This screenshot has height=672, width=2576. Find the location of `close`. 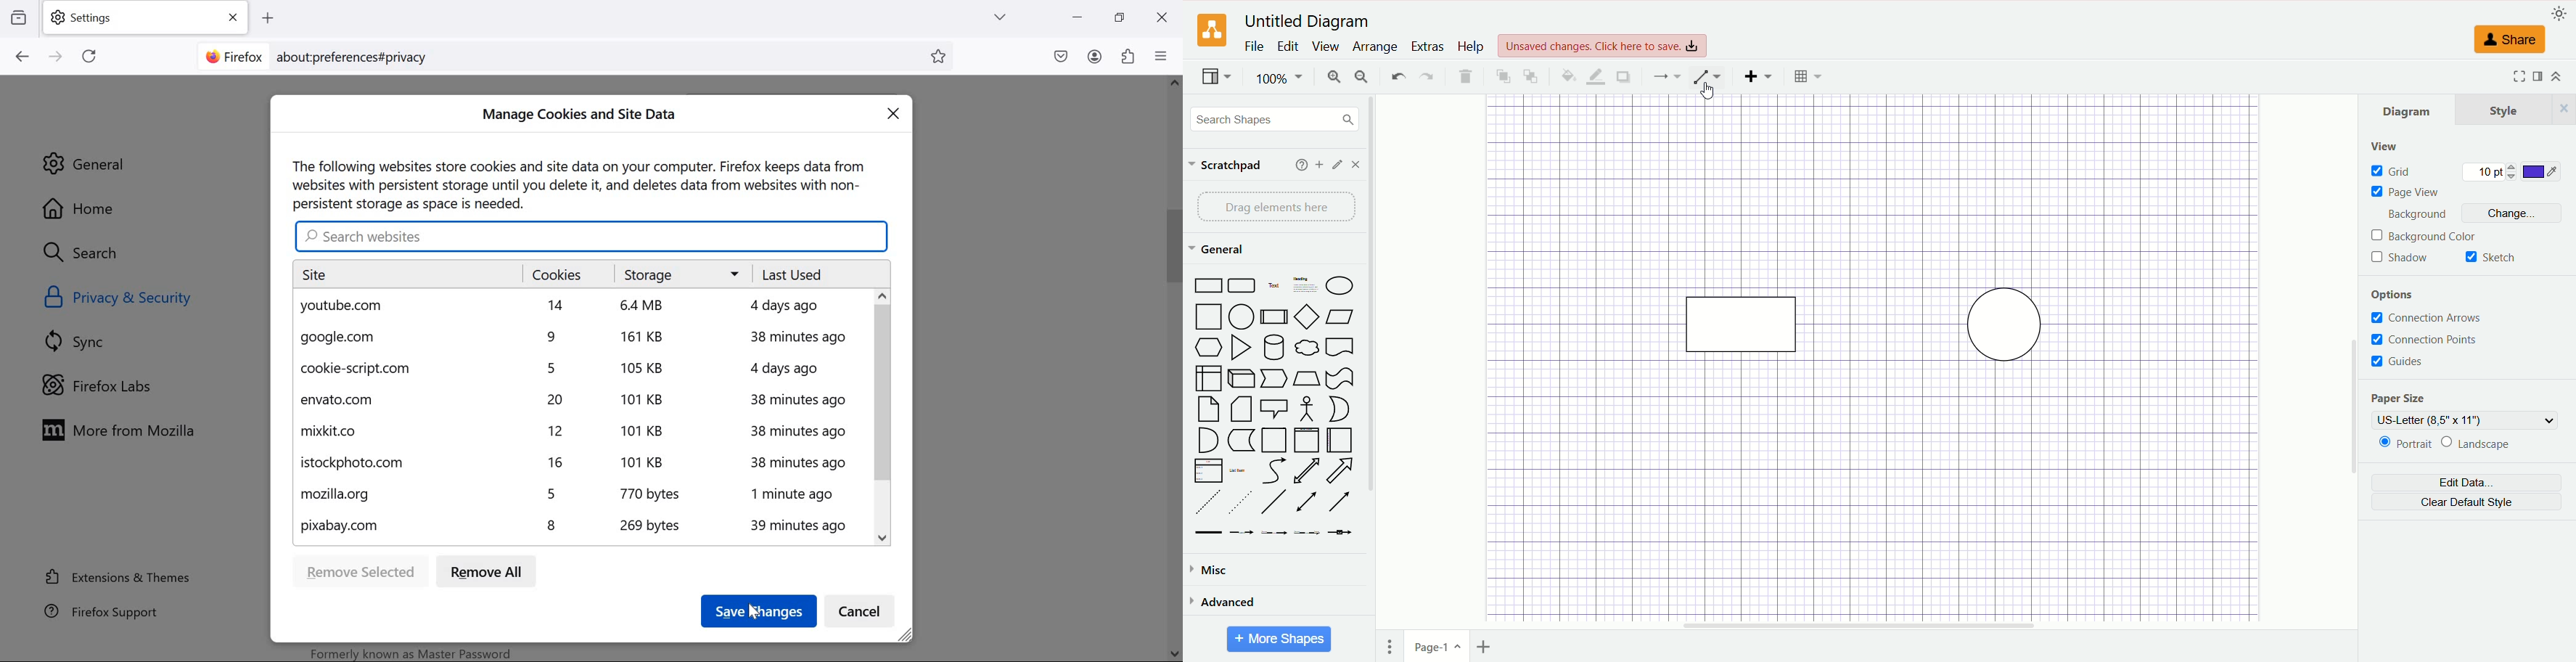

close is located at coordinates (1161, 19).